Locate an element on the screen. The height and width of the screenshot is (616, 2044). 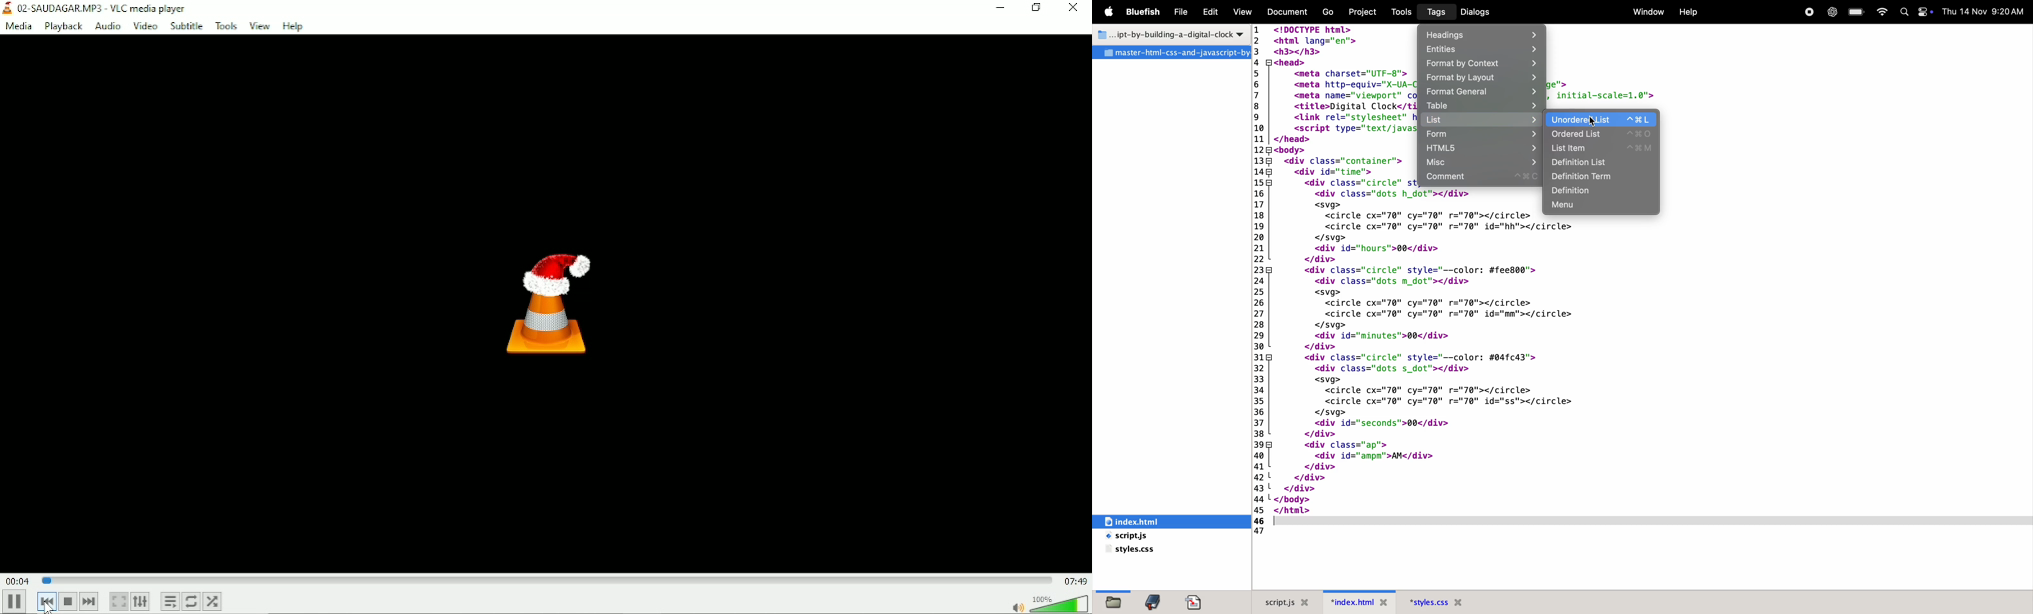
Defination is located at coordinates (1603, 192).